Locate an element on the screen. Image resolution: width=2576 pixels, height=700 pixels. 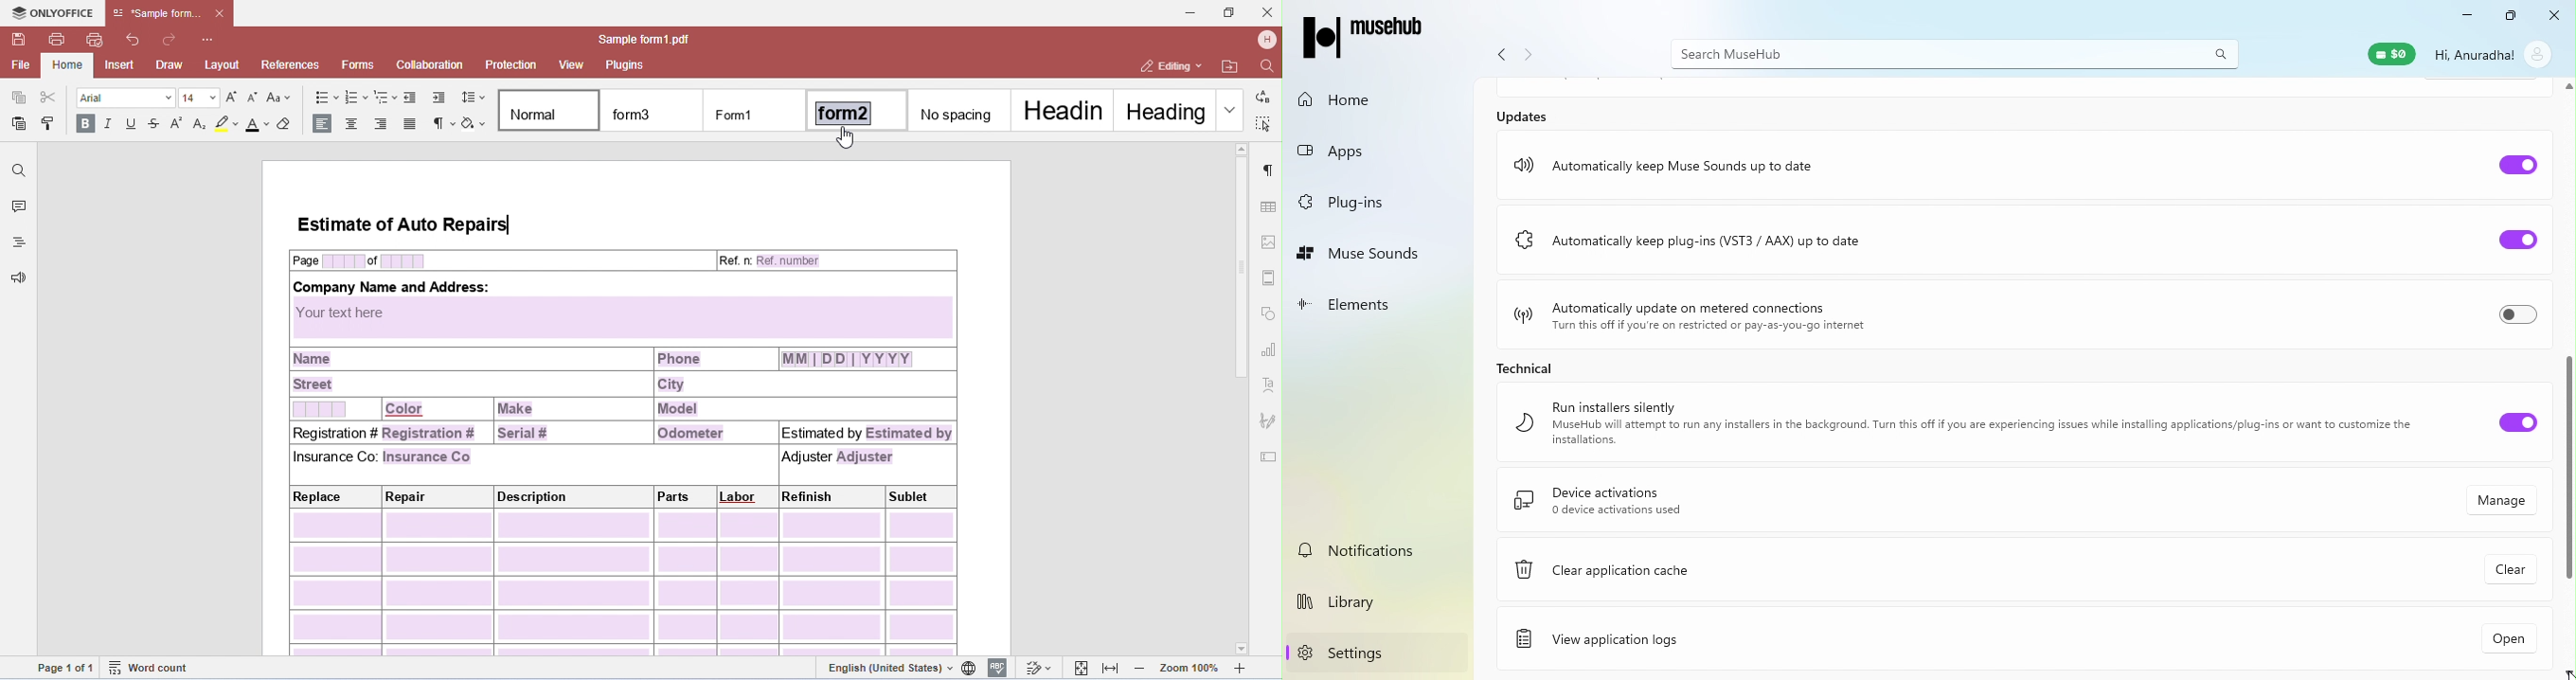
Run installer silently is located at coordinates (1954, 423).